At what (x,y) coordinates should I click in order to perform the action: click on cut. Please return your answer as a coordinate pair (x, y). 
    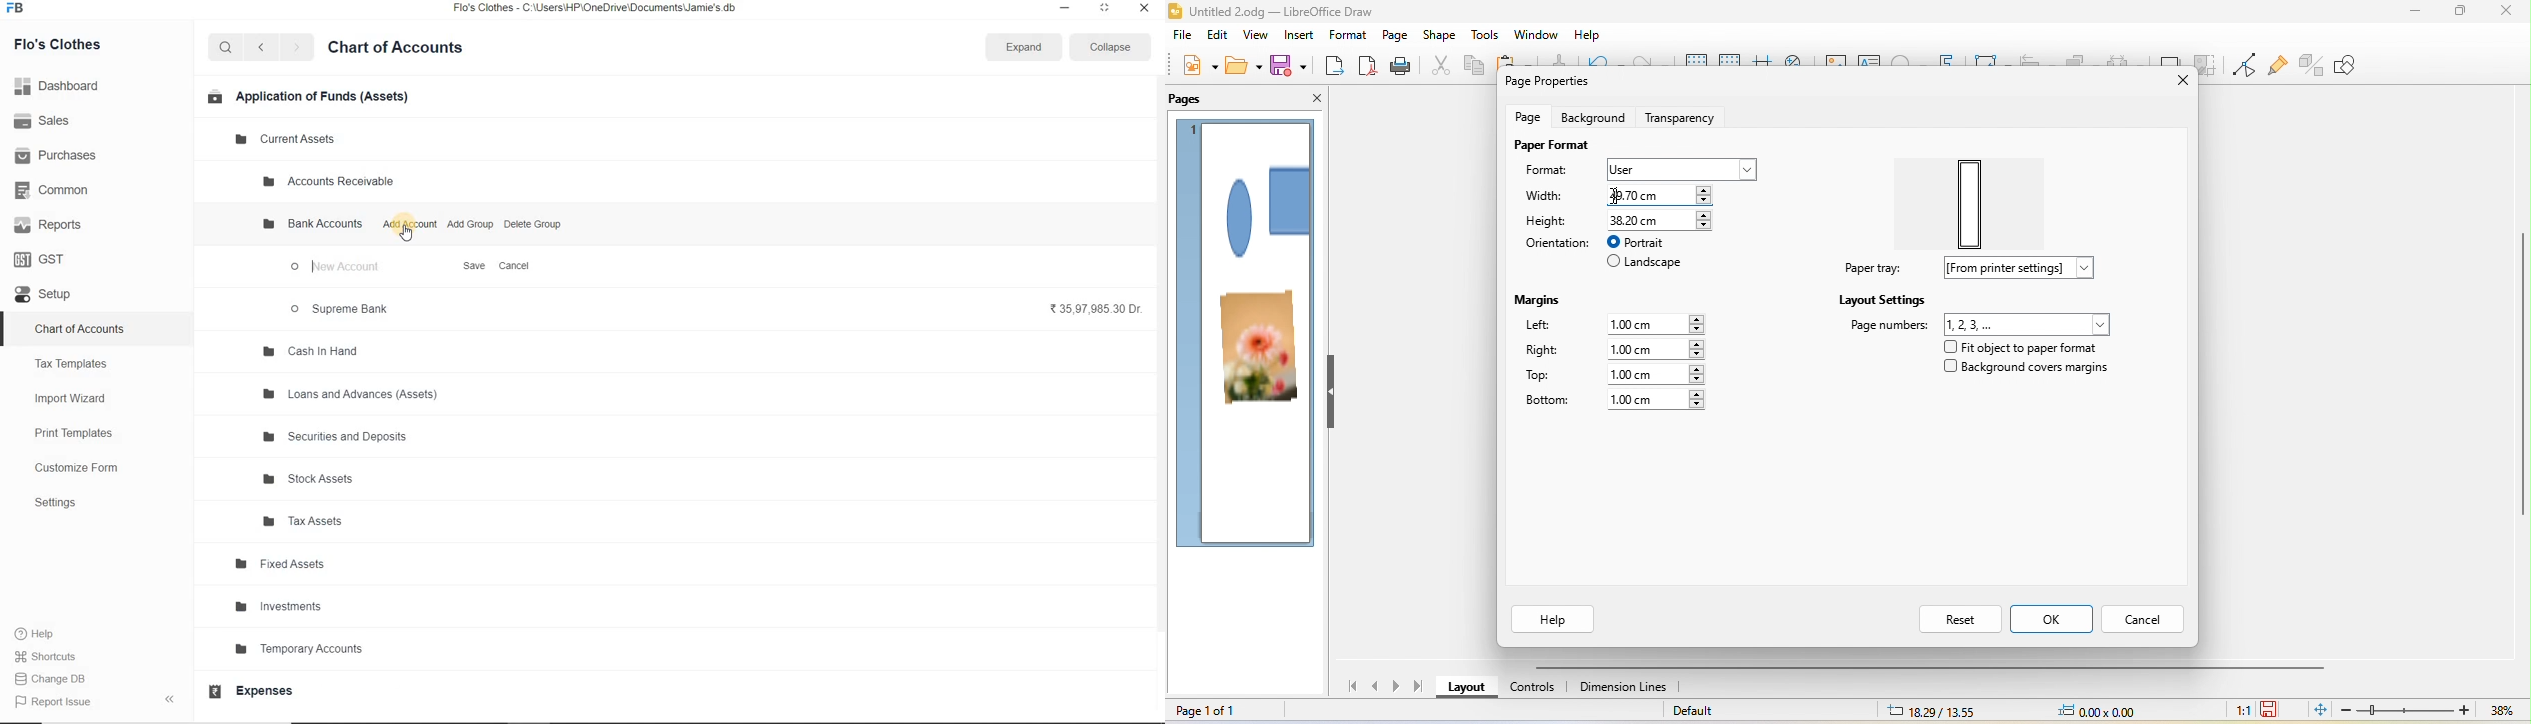
    Looking at the image, I should click on (1444, 68).